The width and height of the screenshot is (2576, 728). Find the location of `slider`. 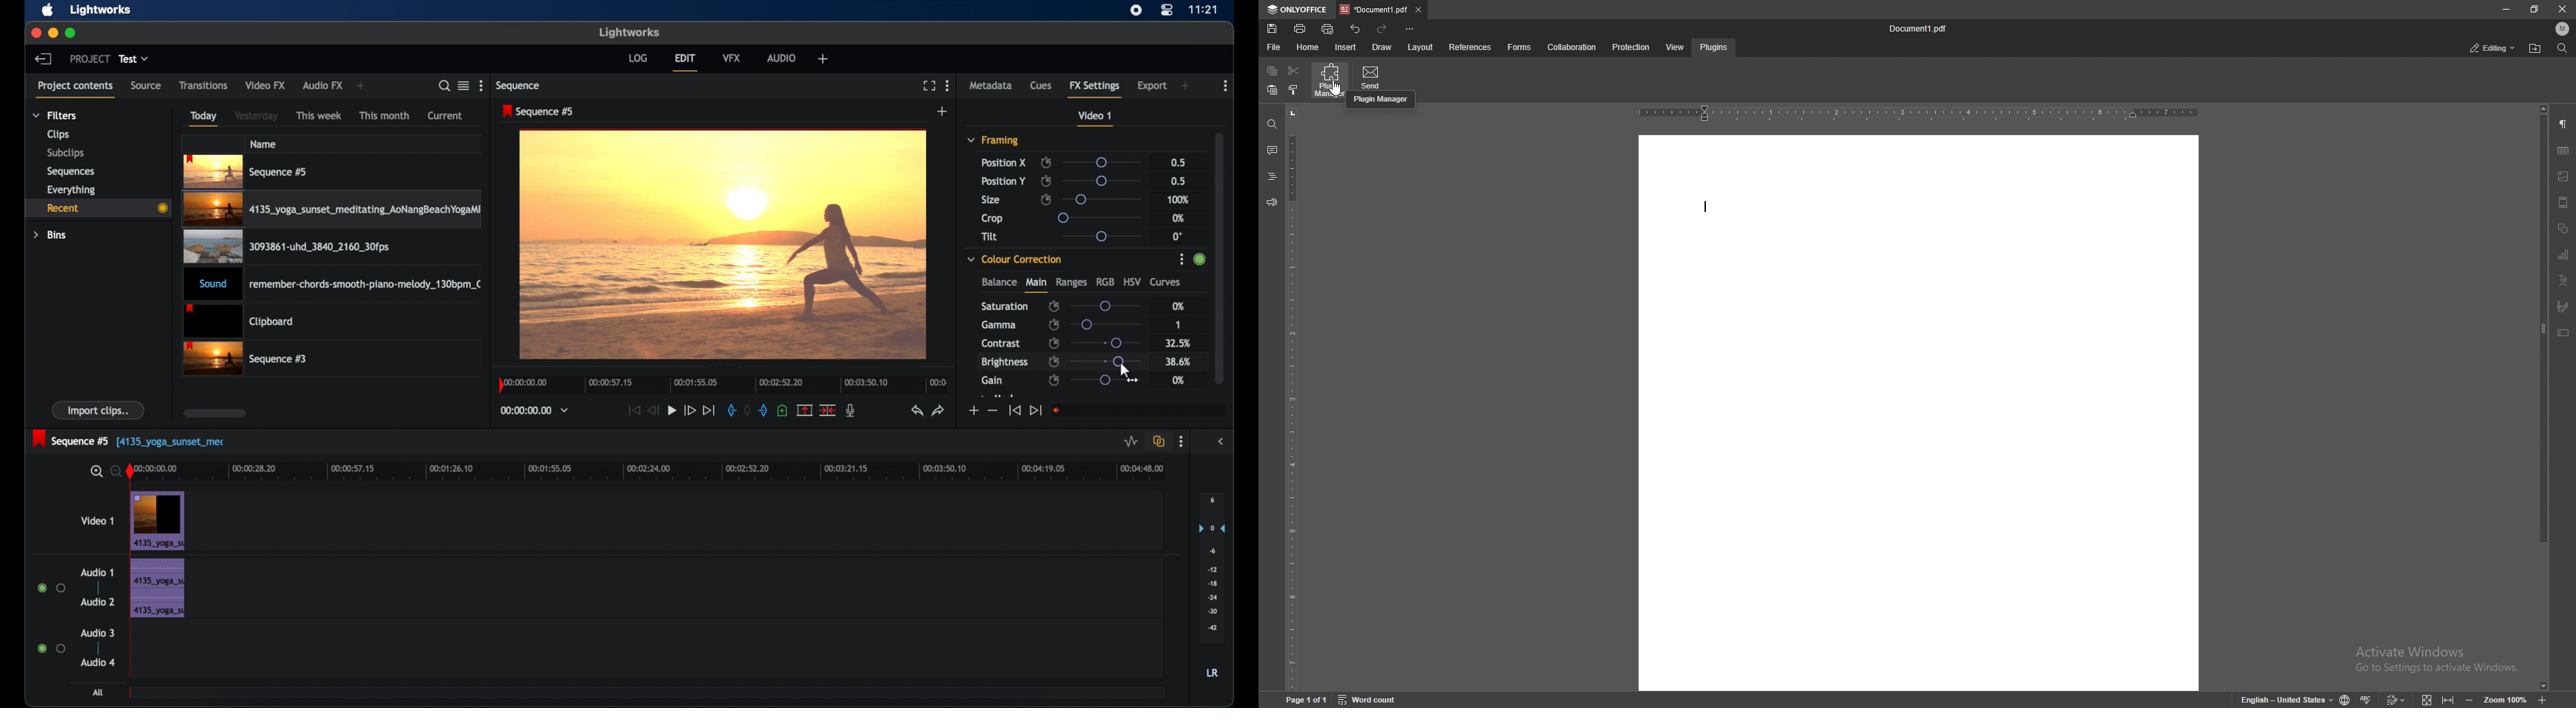

slider is located at coordinates (1110, 361).